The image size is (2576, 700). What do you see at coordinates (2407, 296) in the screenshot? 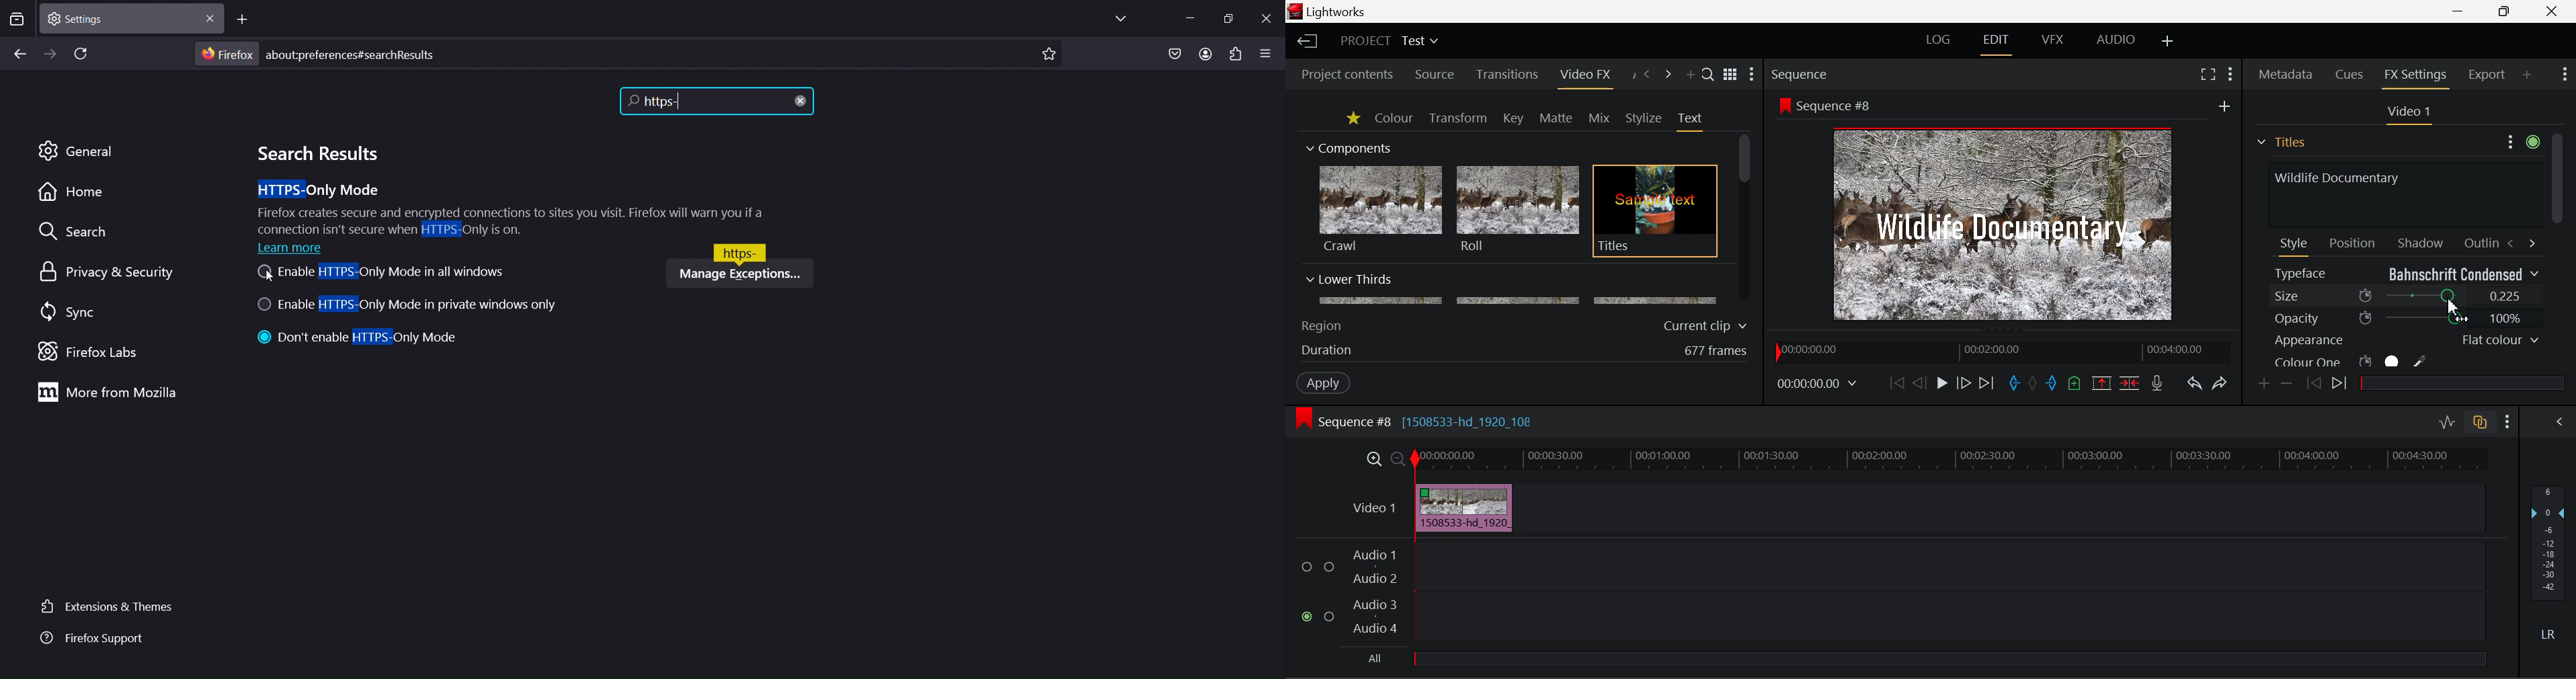
I see `Size` at bounding box center [2407, 296].